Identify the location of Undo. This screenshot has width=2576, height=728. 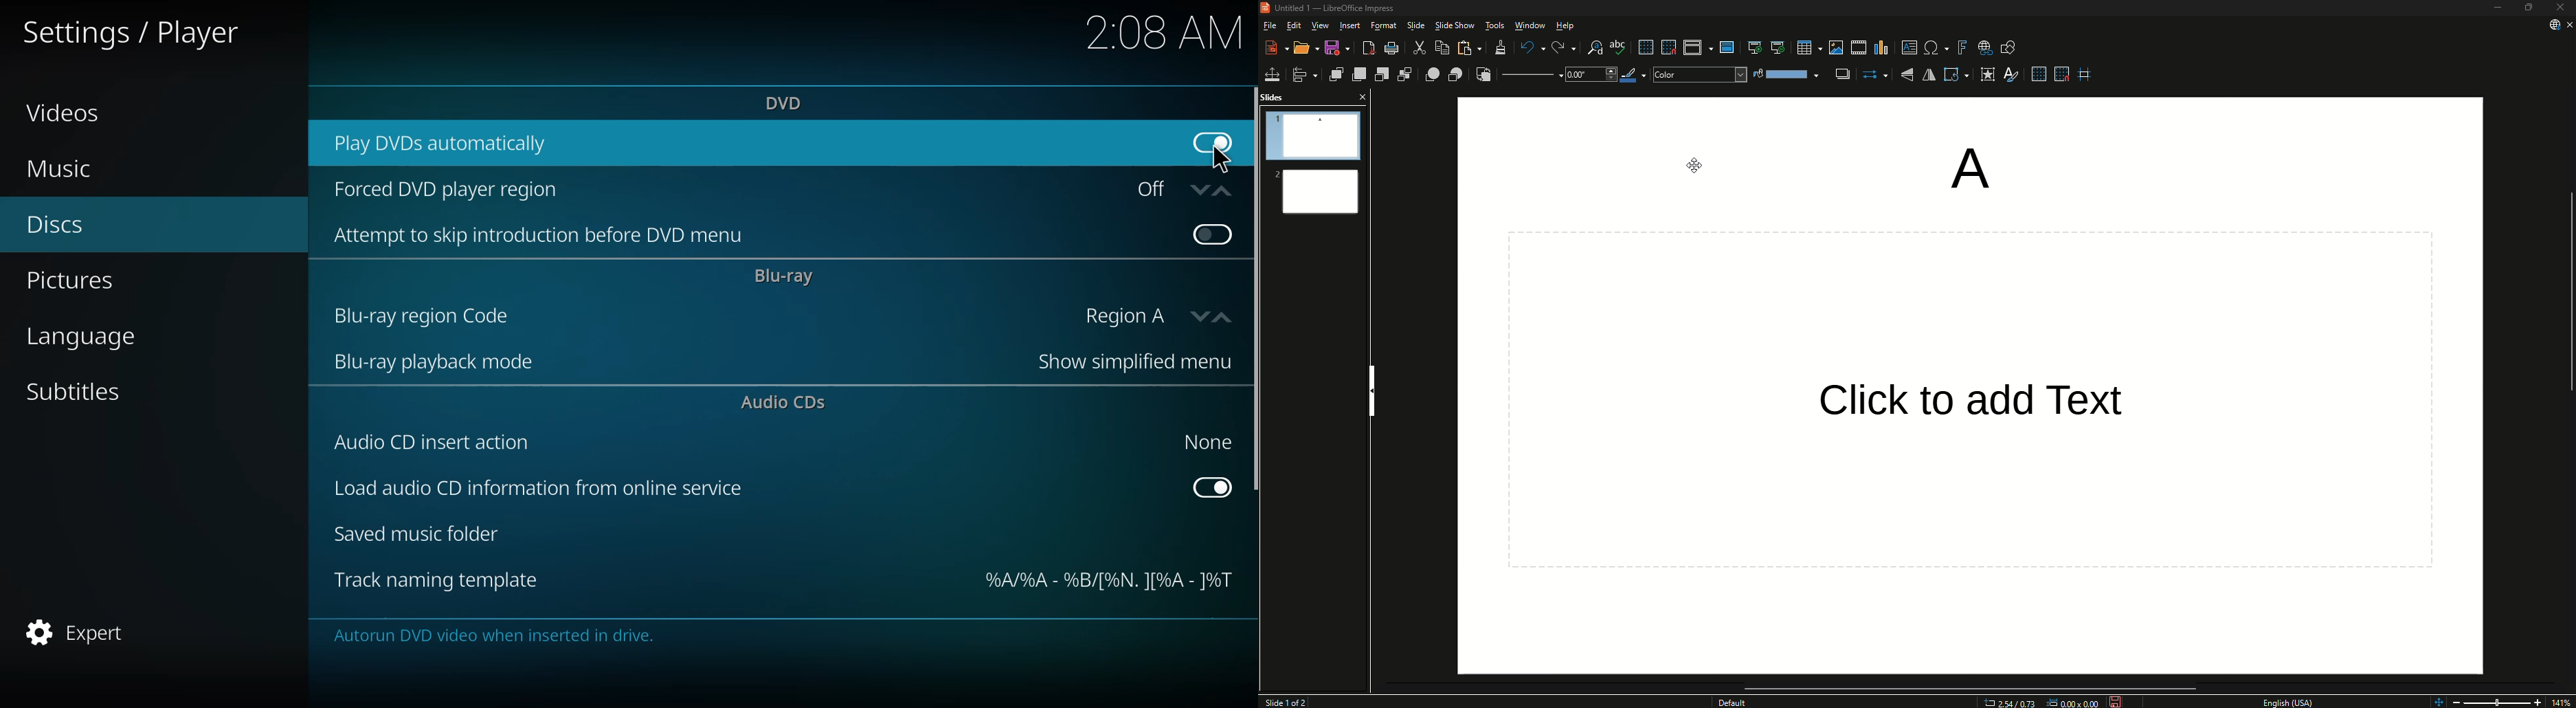
(1530, 47).